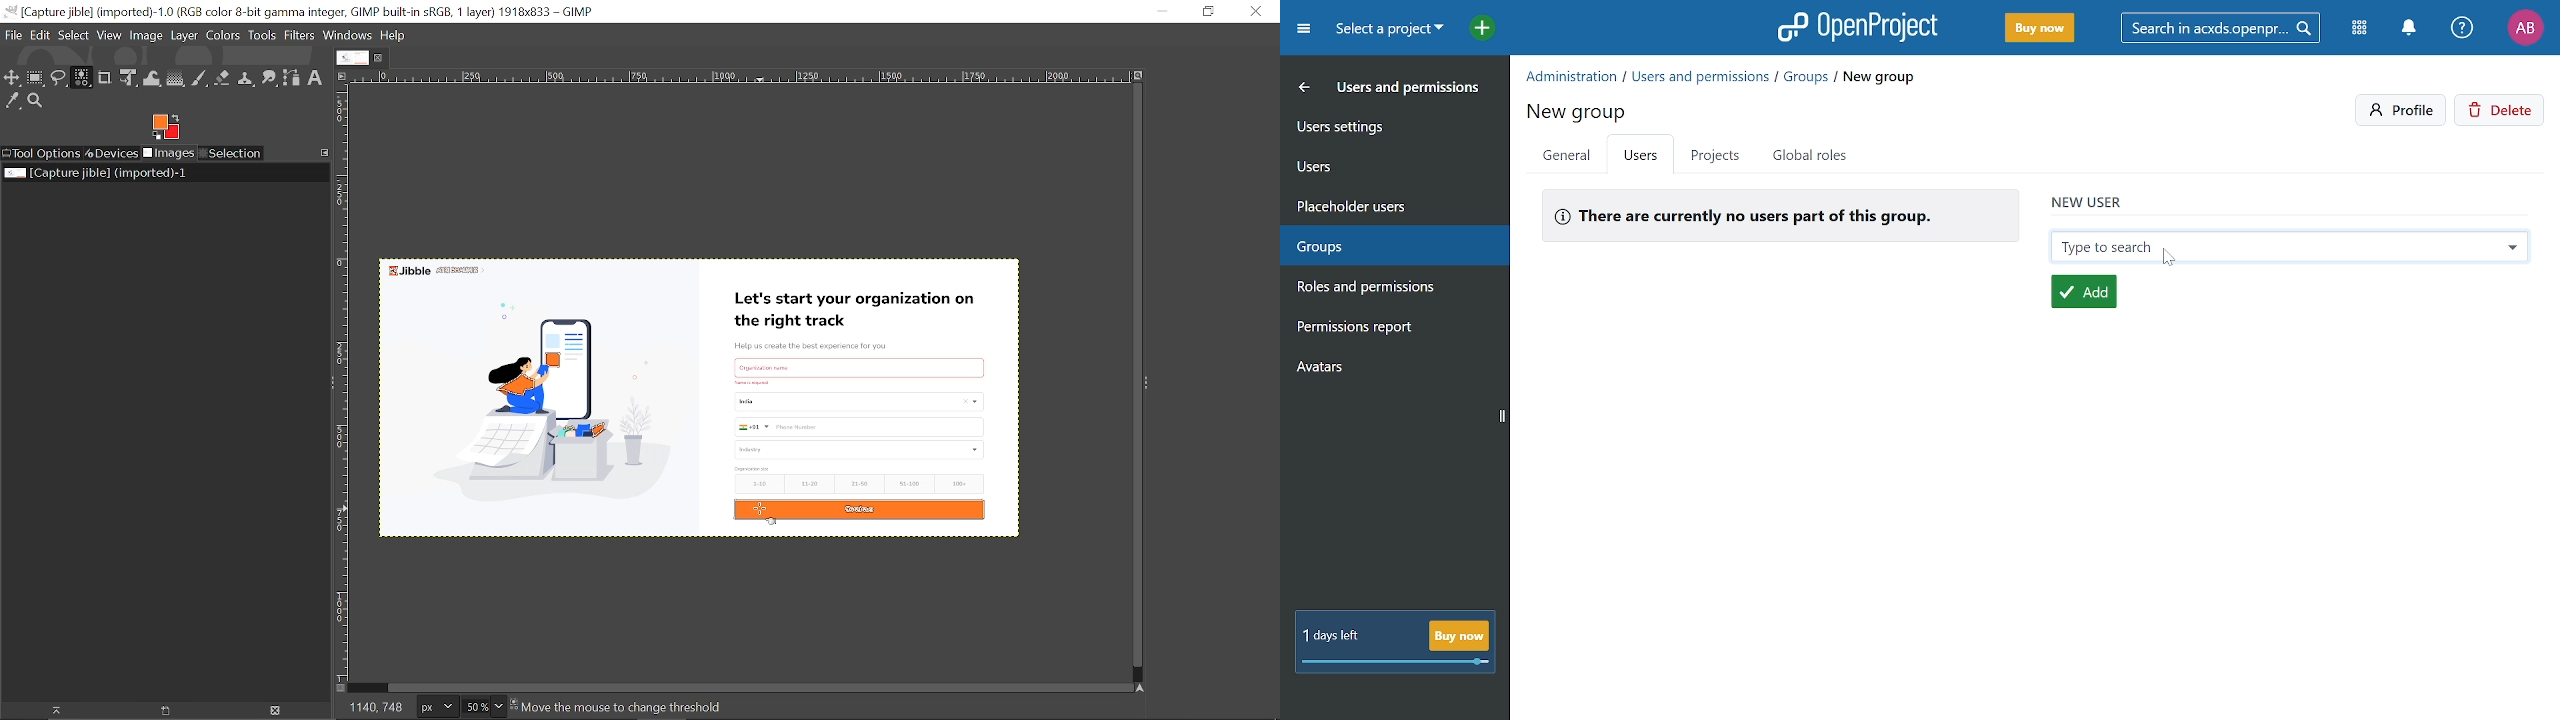 This screenshot has width=2576, height=728. What do you see at coordinates (353, 58) in the screenshot?
I see `Current tab` at bounding box center [353, 58].